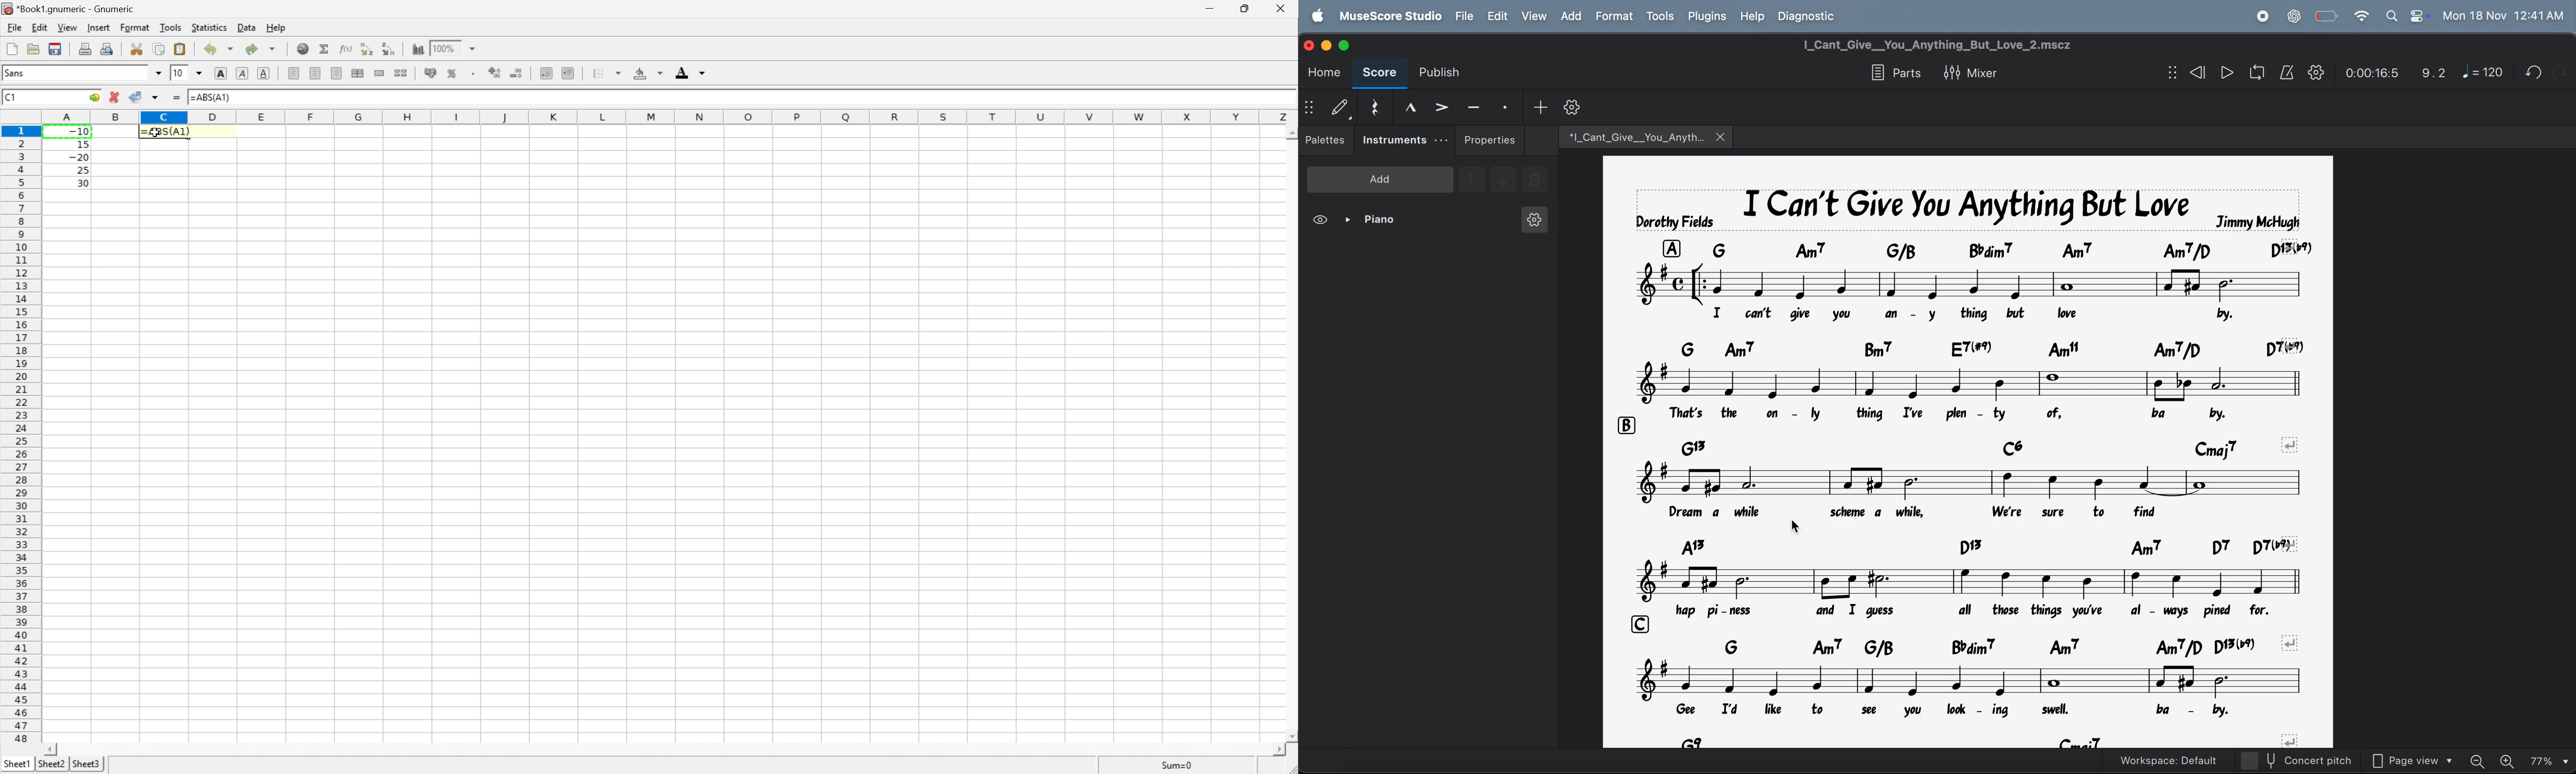 The image size is (2576, 784). What do you see at coordinates (140, 45) in the screenshot?
I see `Copy the selection` at bounding box center [140, 45].